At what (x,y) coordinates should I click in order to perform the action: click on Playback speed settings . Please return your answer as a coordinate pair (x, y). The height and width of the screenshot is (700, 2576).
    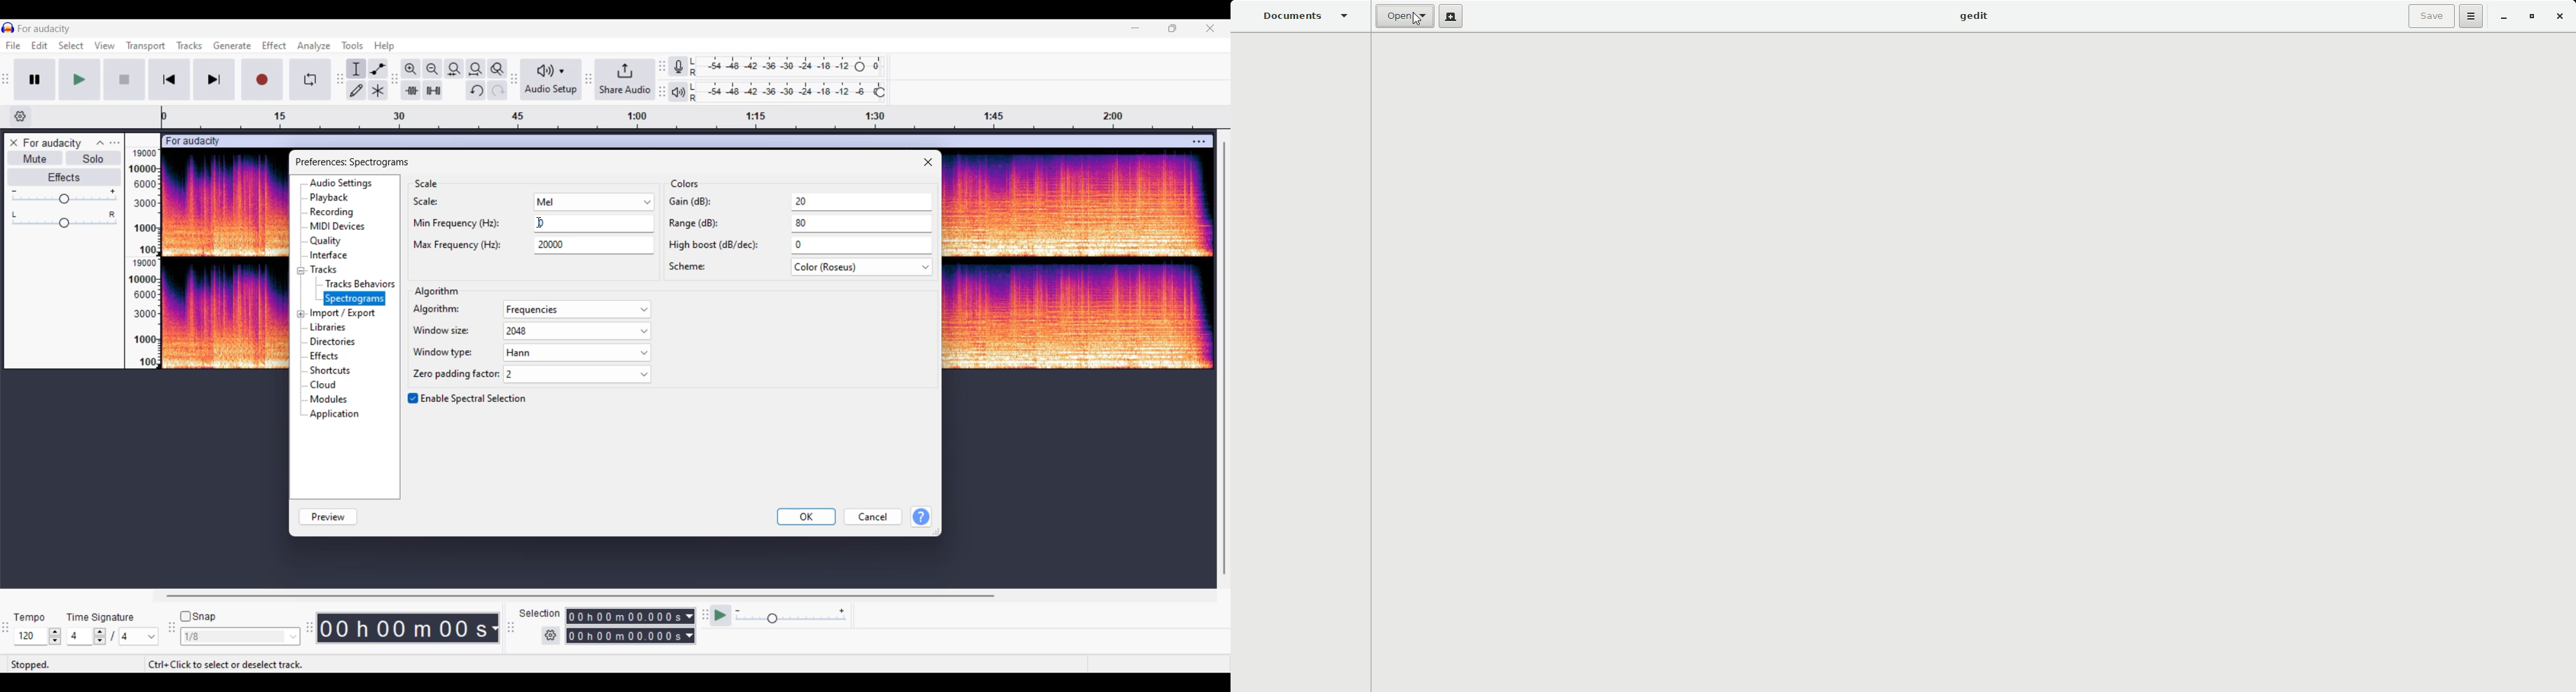
    Looking at the image, I should click on (780, 615).